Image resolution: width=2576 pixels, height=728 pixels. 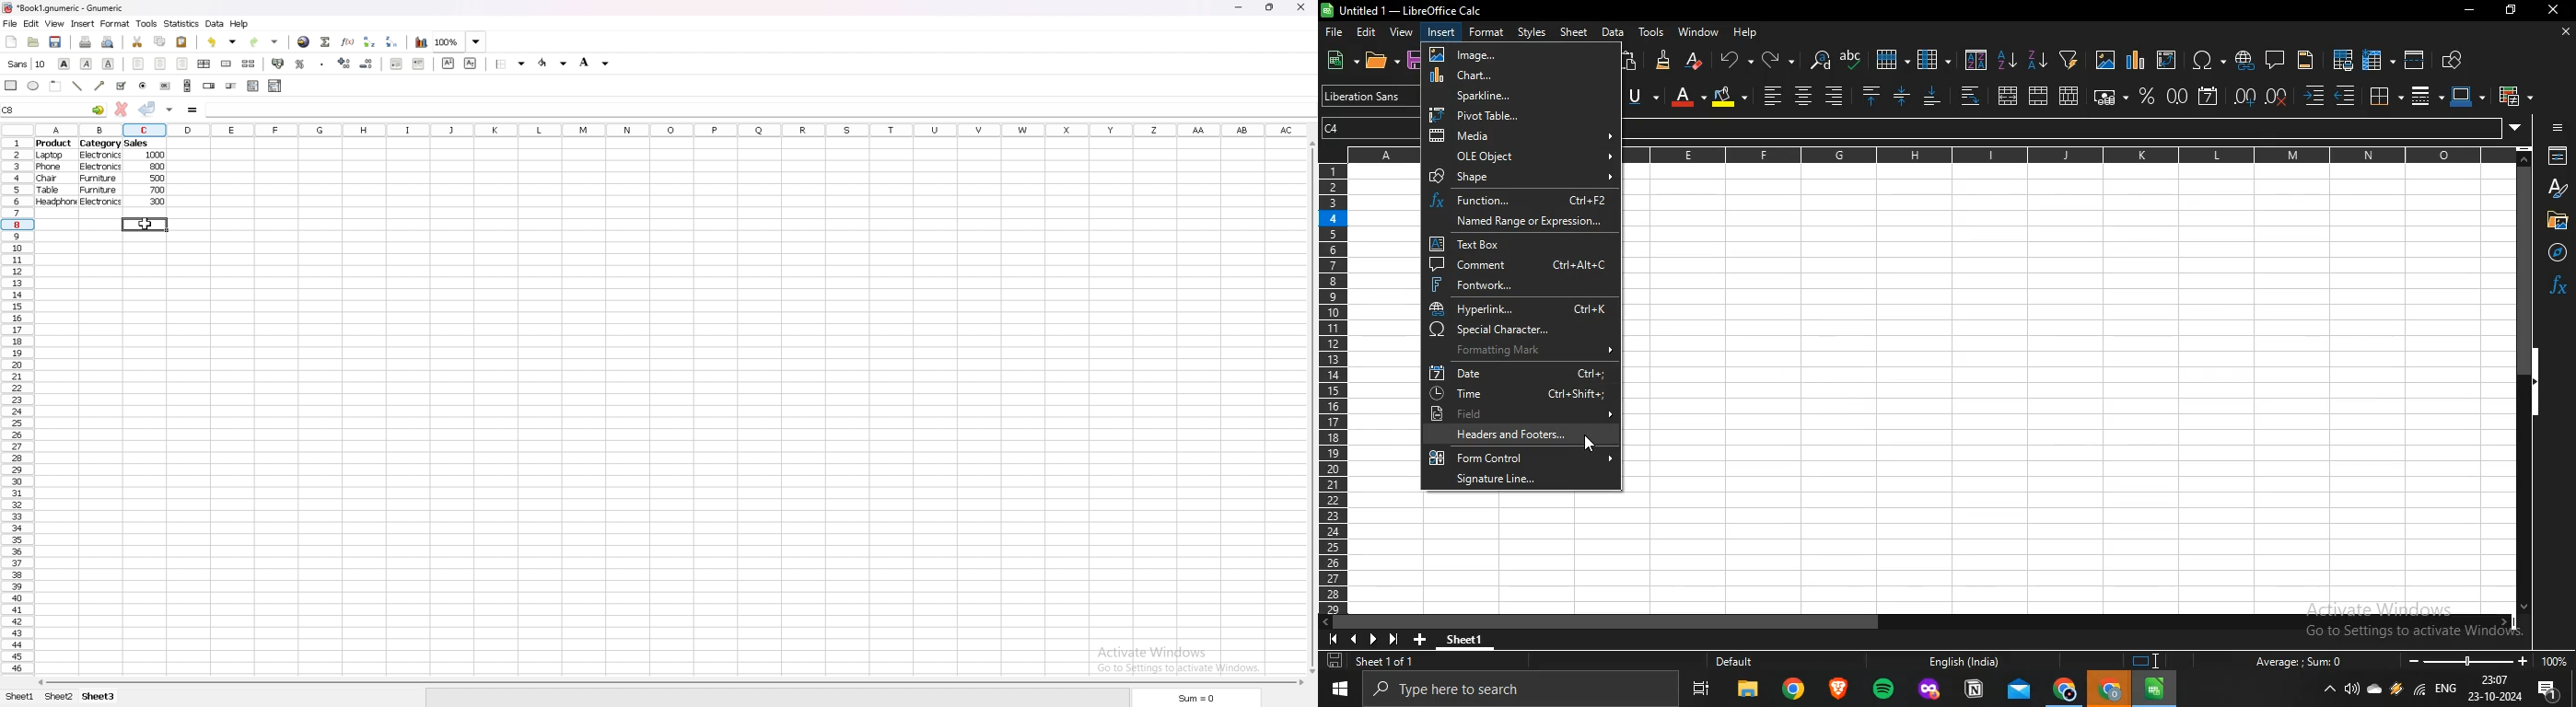 What do you see at coordinates (148, 109) in the screenshot?
I see `accept changes` at bounding box center [148, 109].